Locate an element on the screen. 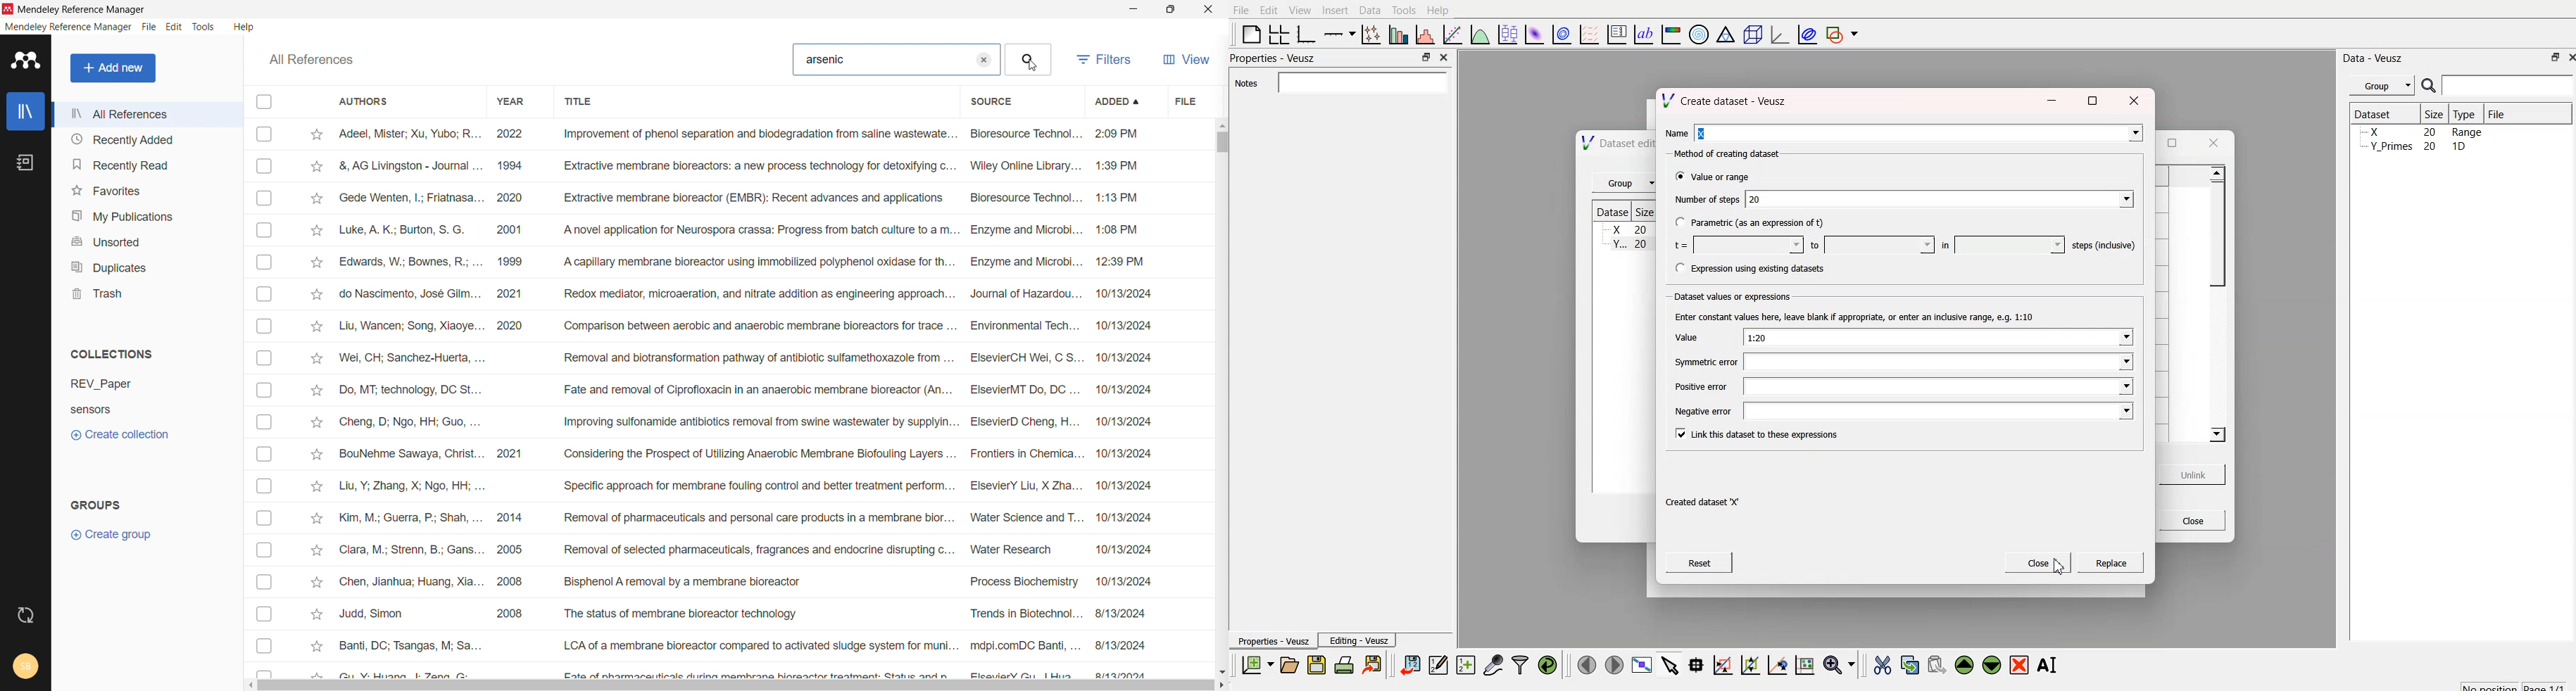 The width and height of the screenshot is (2576, 700). sync is located at coordinates (25, 616).